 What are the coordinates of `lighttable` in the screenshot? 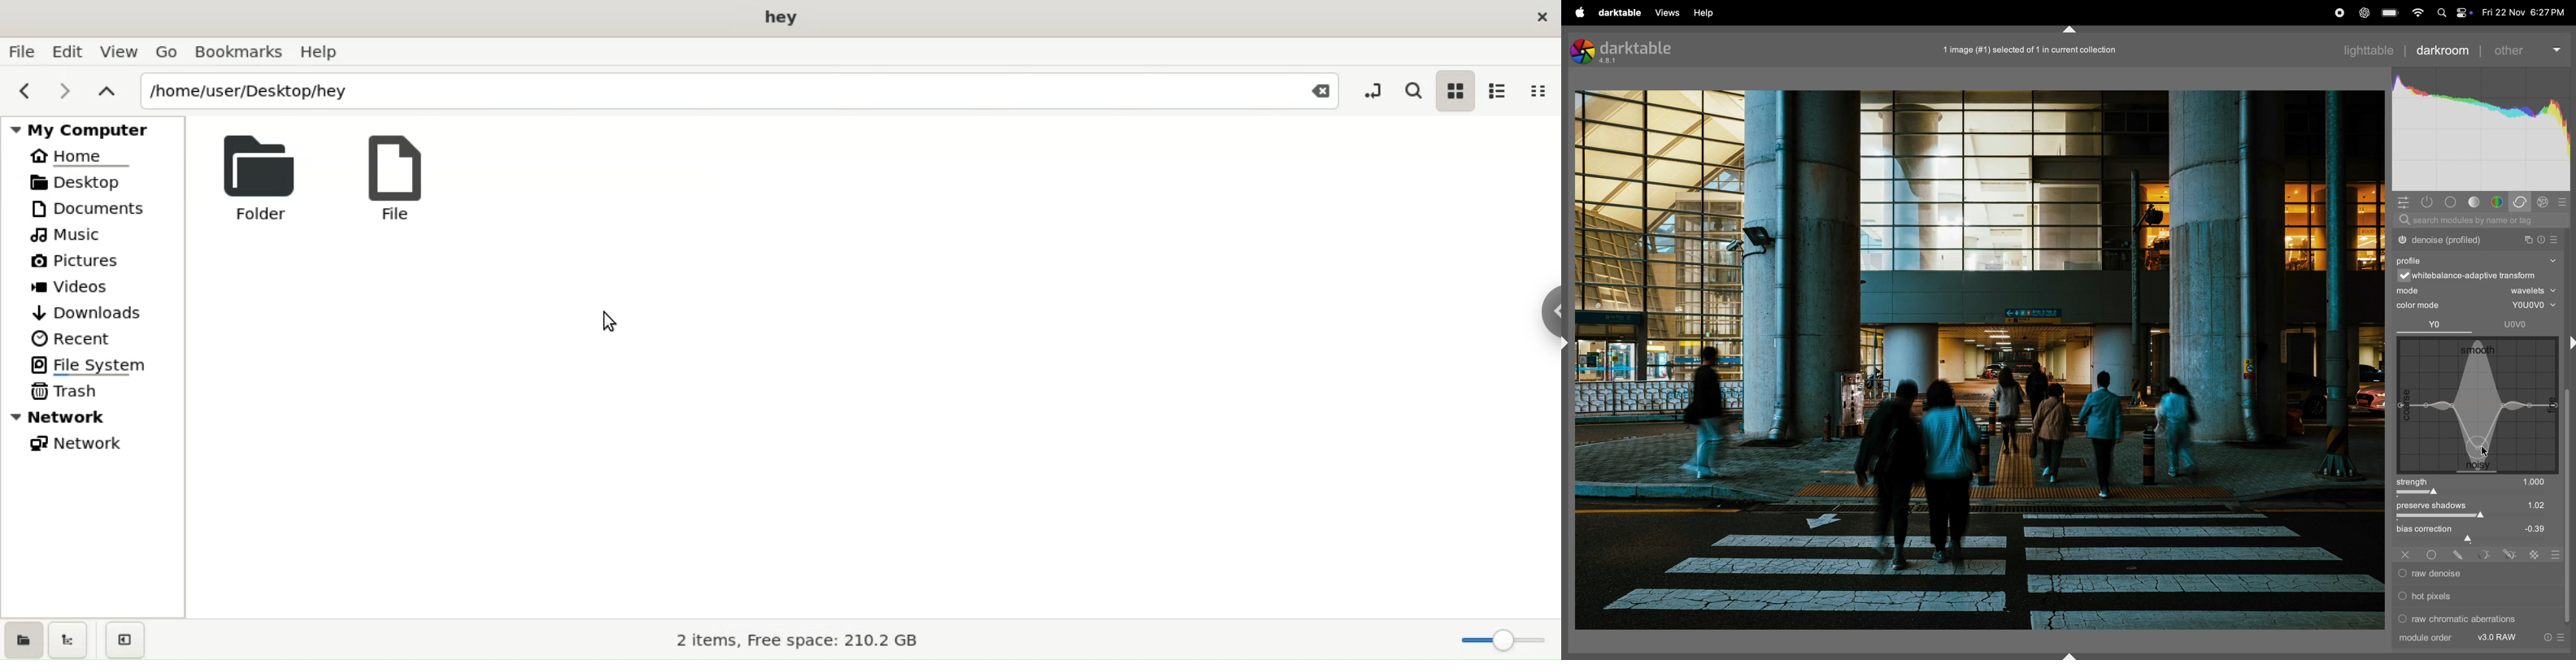 It's located at (2368, 50).